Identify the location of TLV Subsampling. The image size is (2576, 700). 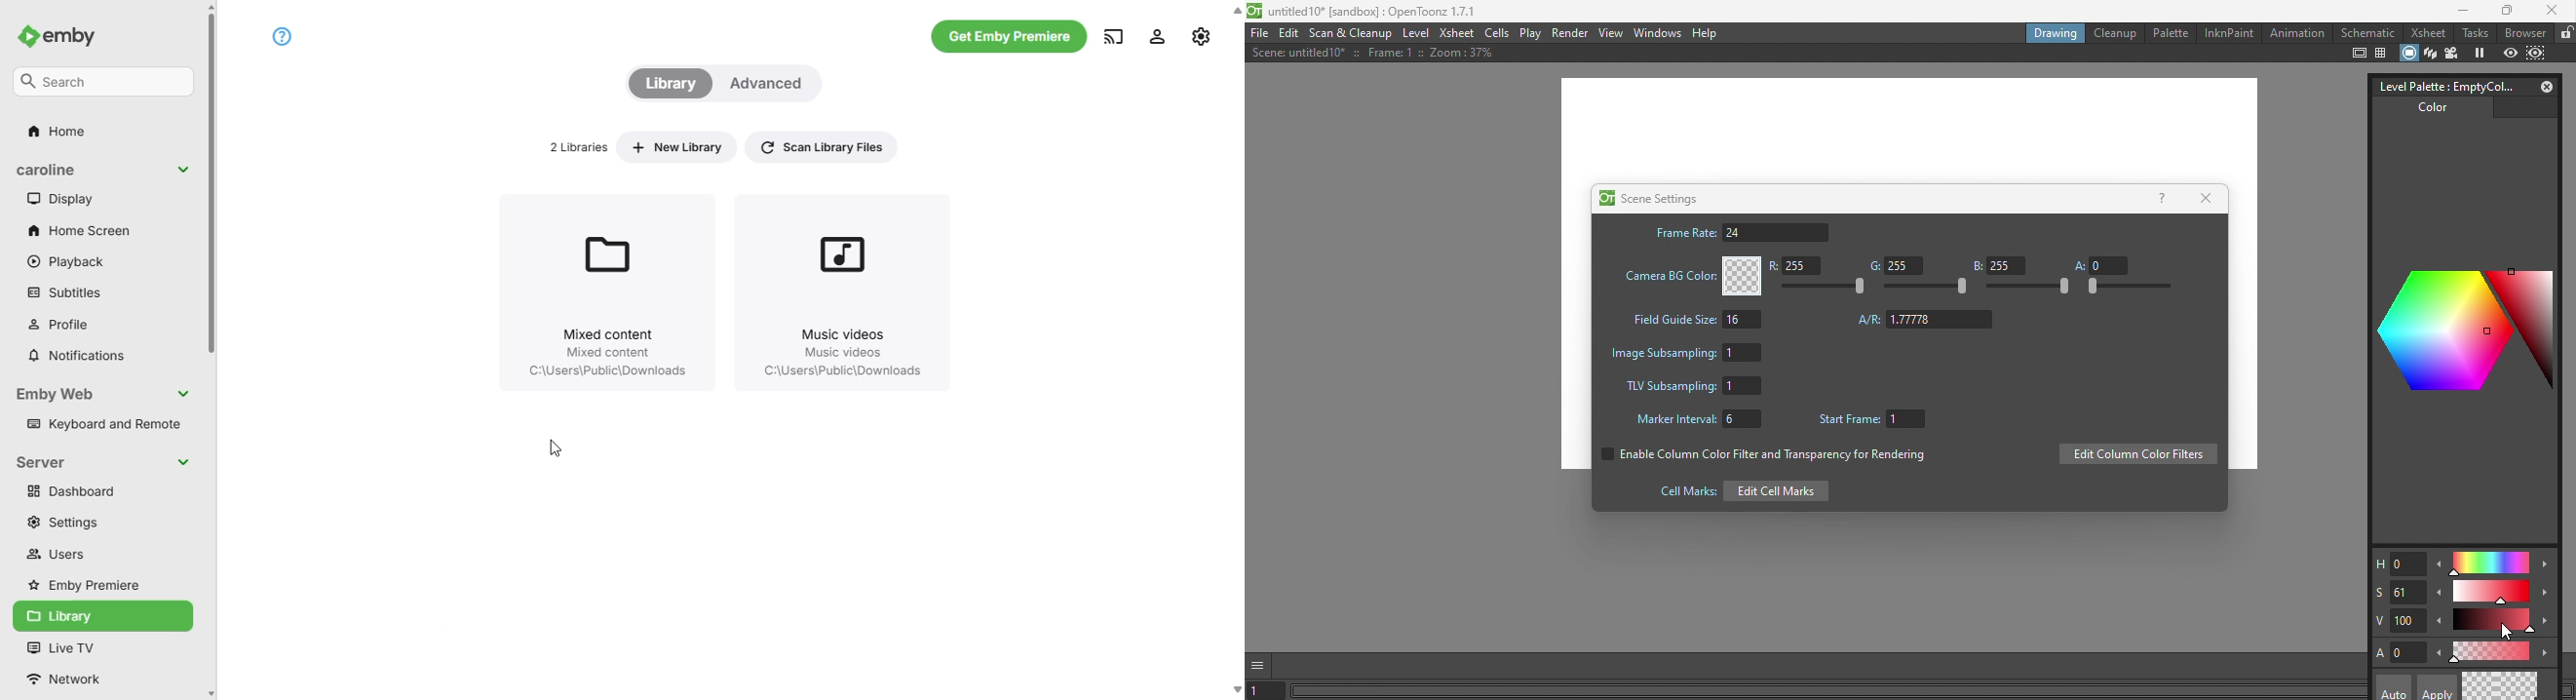
(1693, 387).